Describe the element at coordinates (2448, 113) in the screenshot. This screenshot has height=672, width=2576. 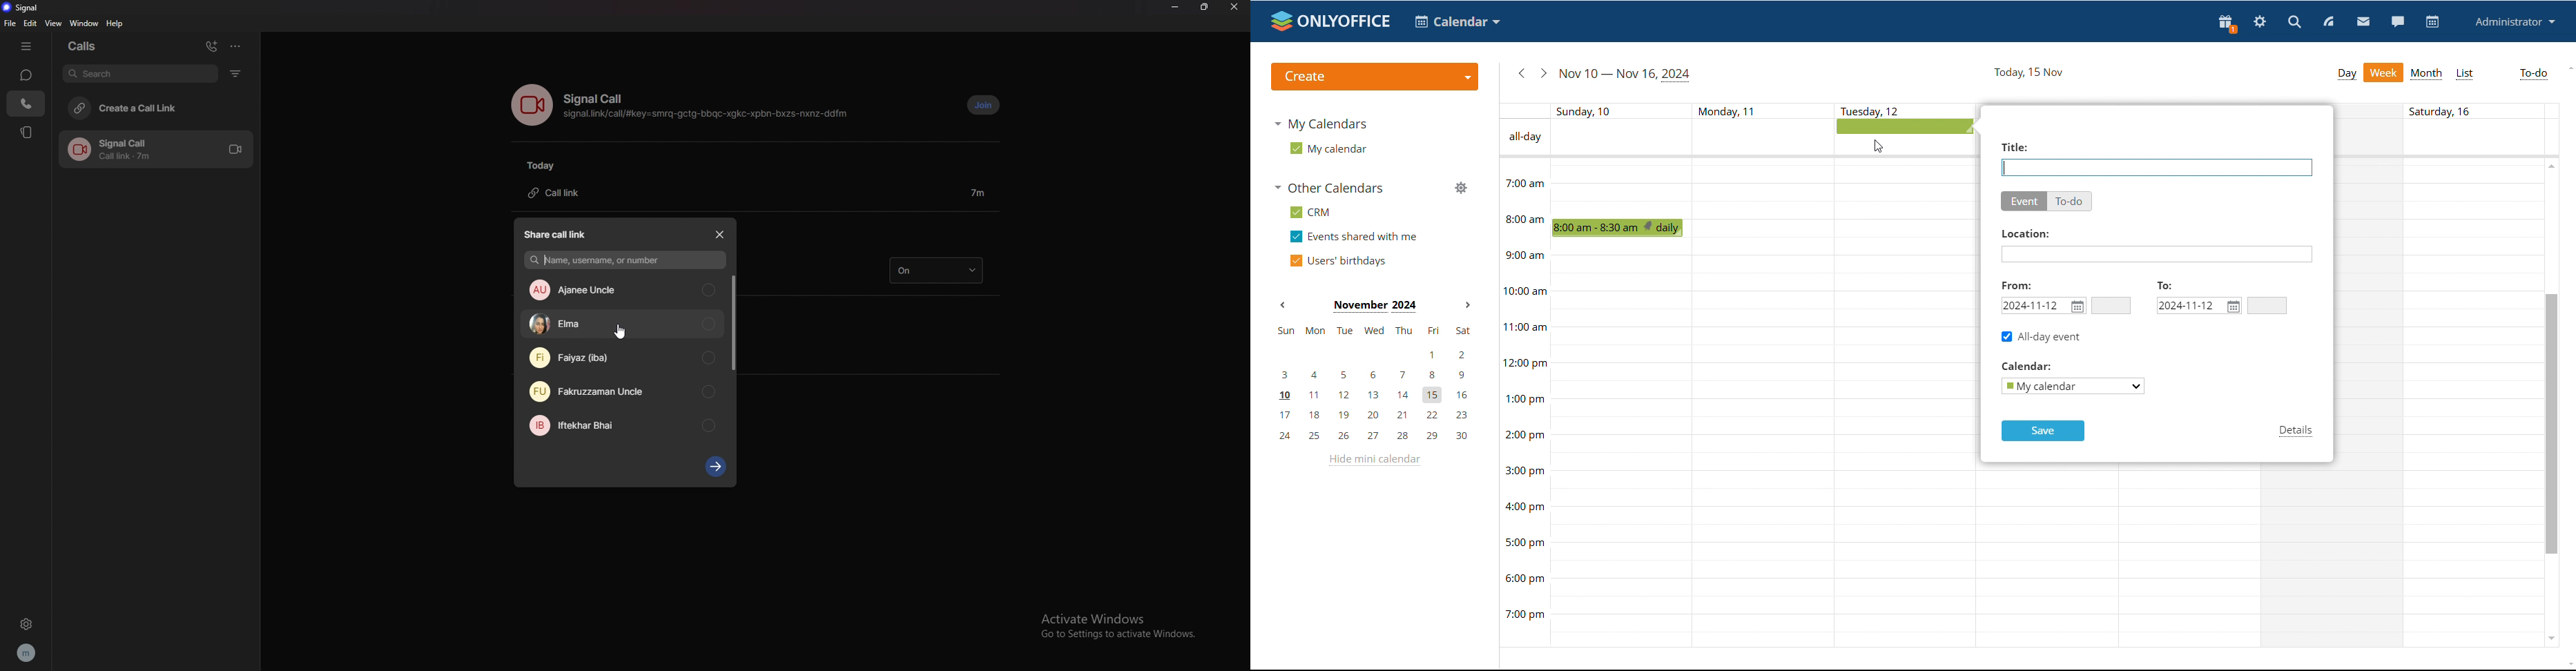
I see `text` at that location.